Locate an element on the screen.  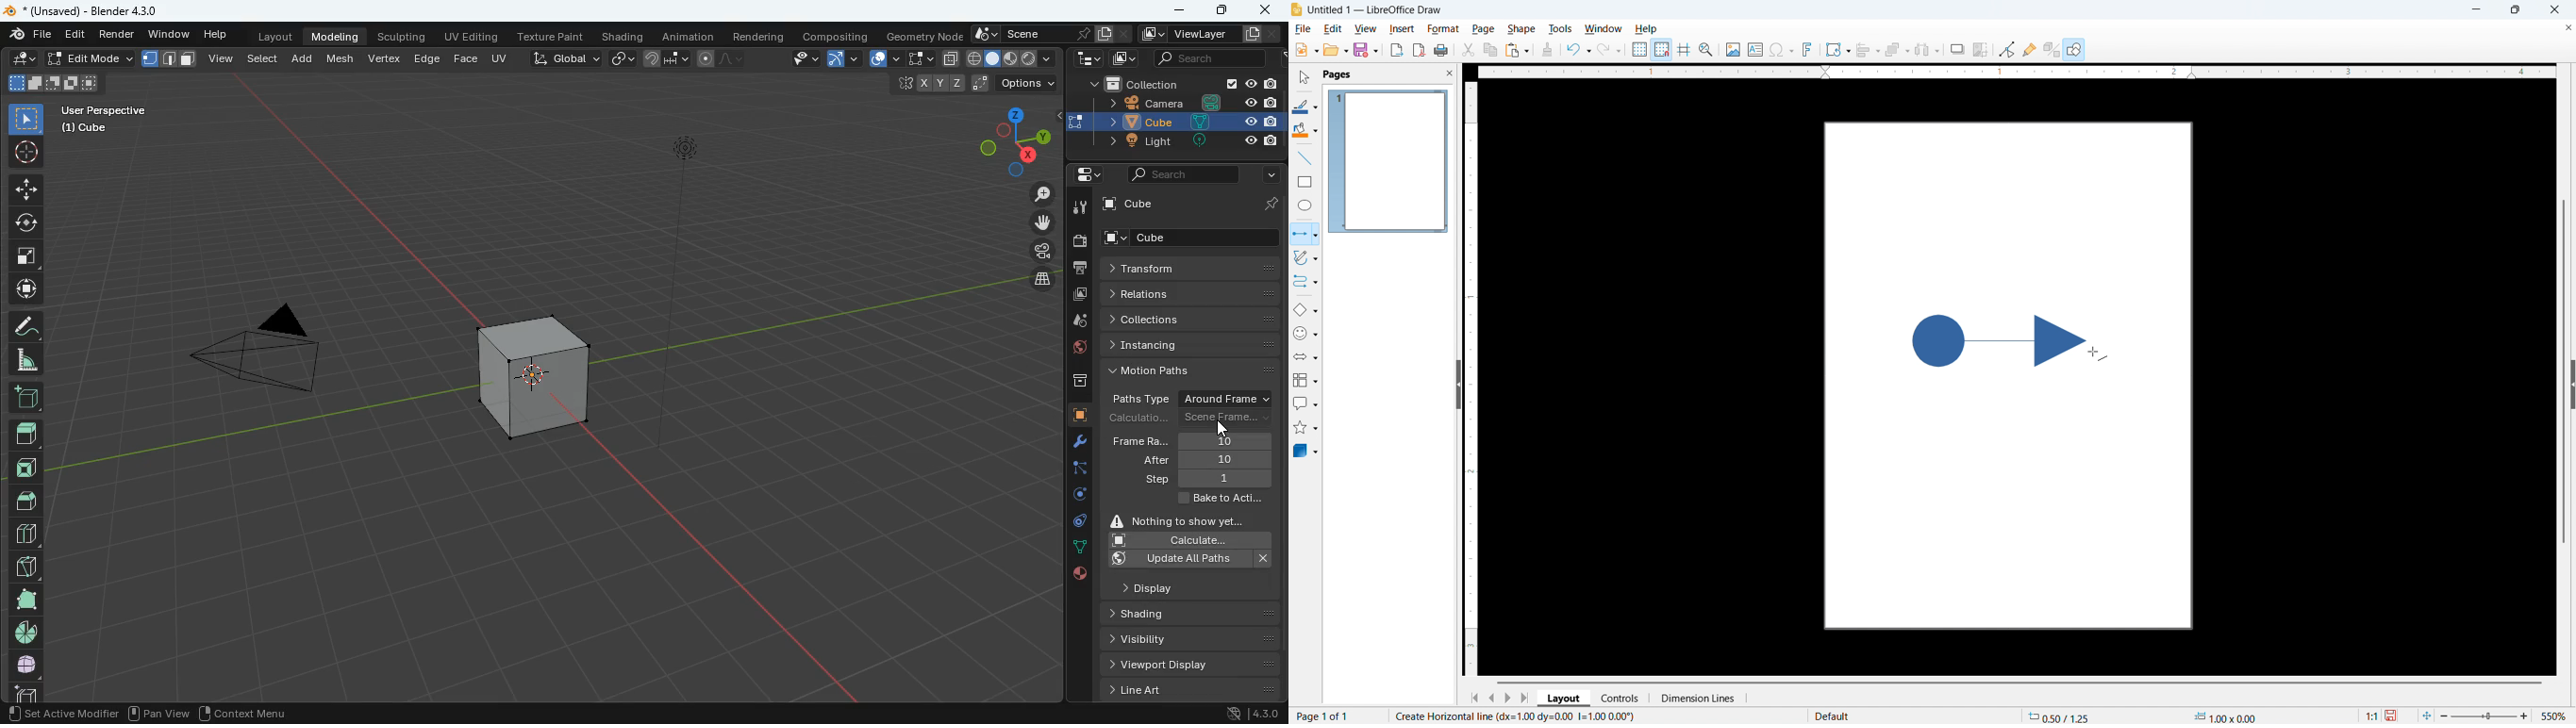
Controls  is located at coordinates (1621, 698).